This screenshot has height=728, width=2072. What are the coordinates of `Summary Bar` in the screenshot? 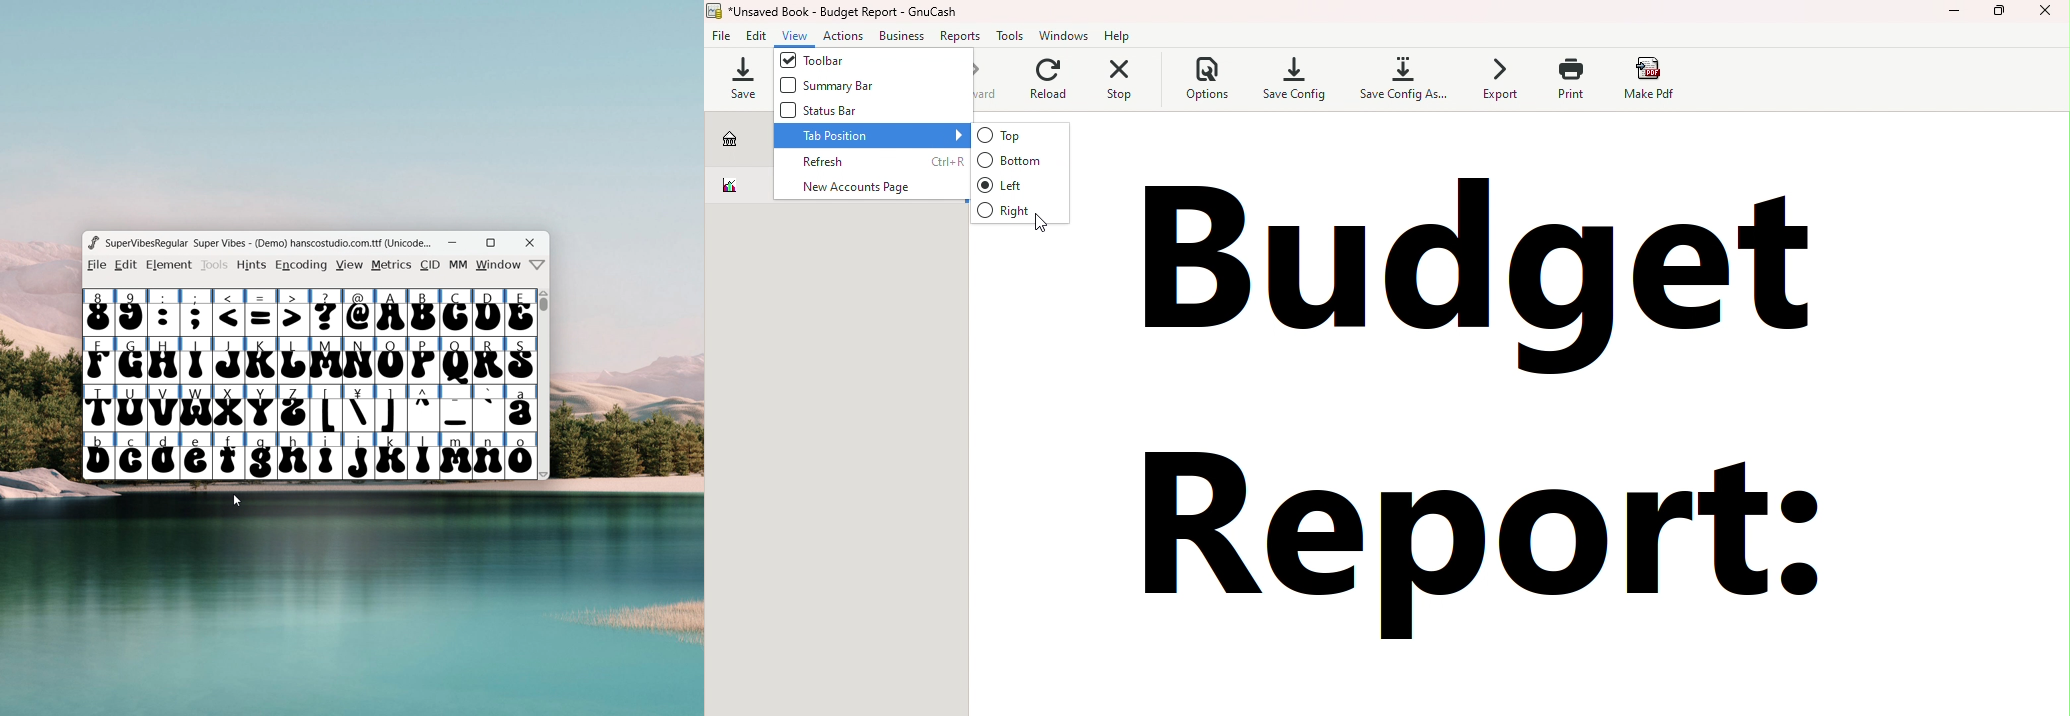 It's located at (867, 86).